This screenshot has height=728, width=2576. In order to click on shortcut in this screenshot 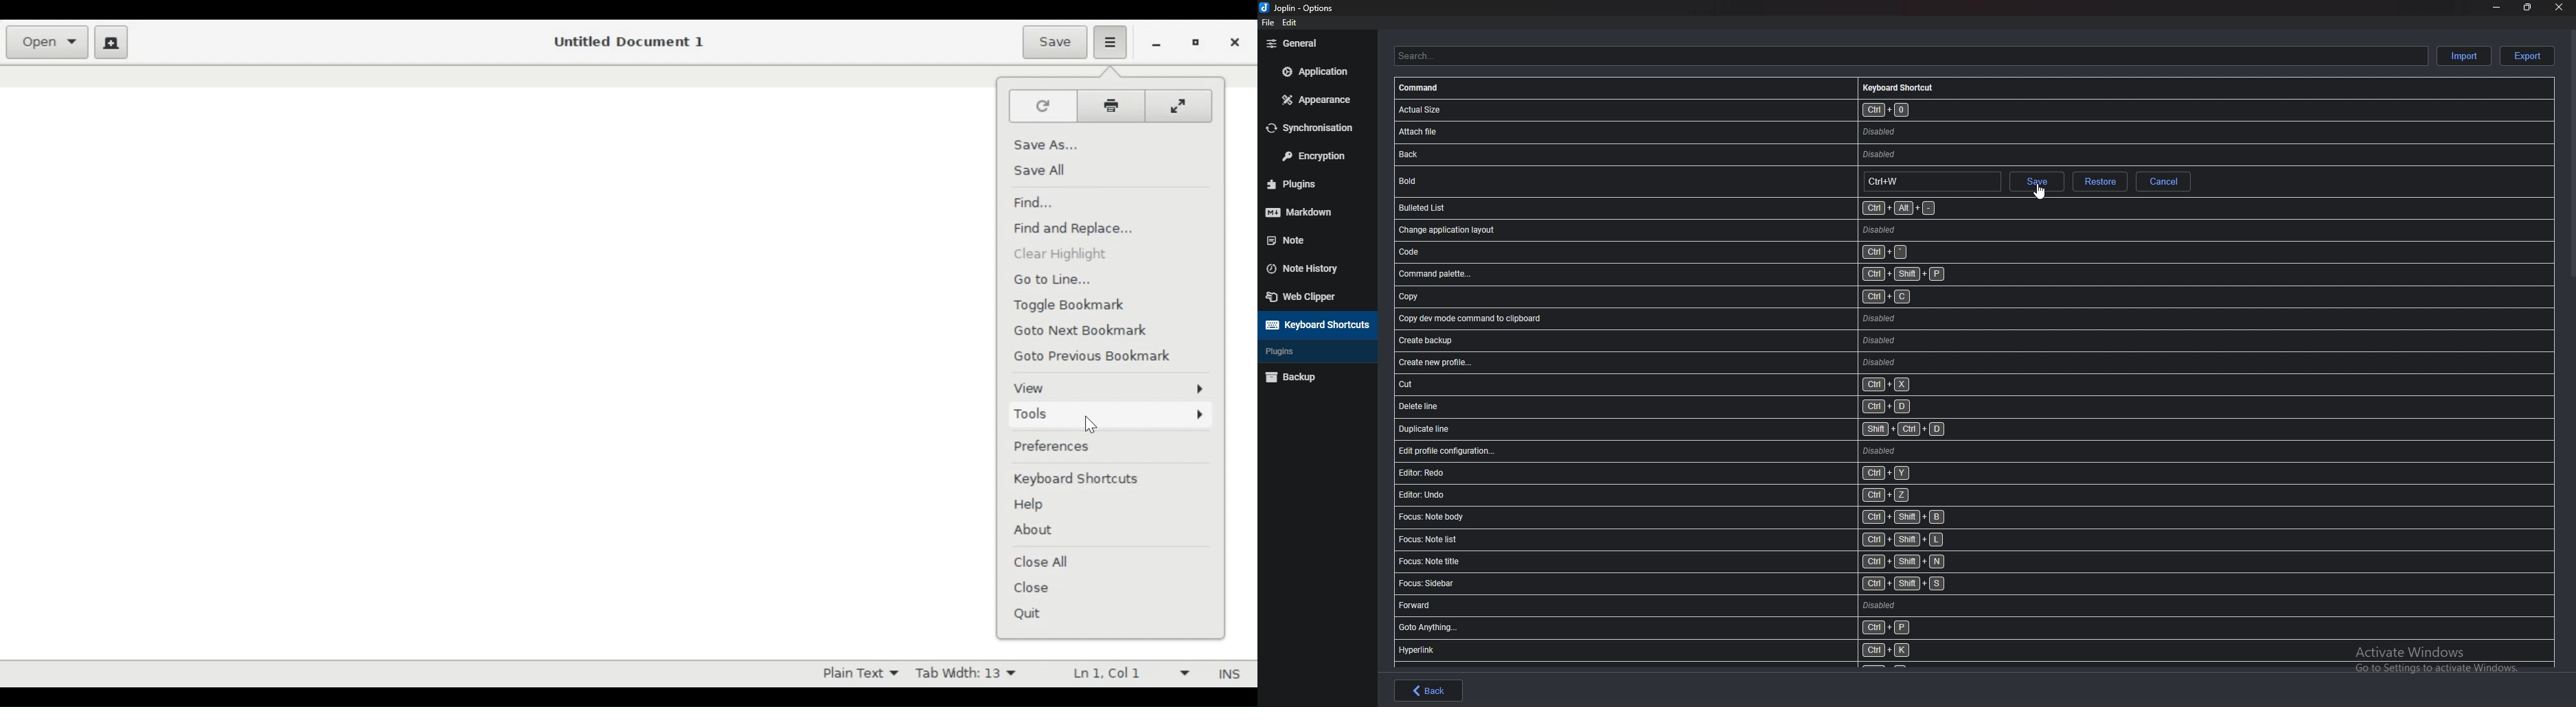, I will do `click(1711, 539)`.